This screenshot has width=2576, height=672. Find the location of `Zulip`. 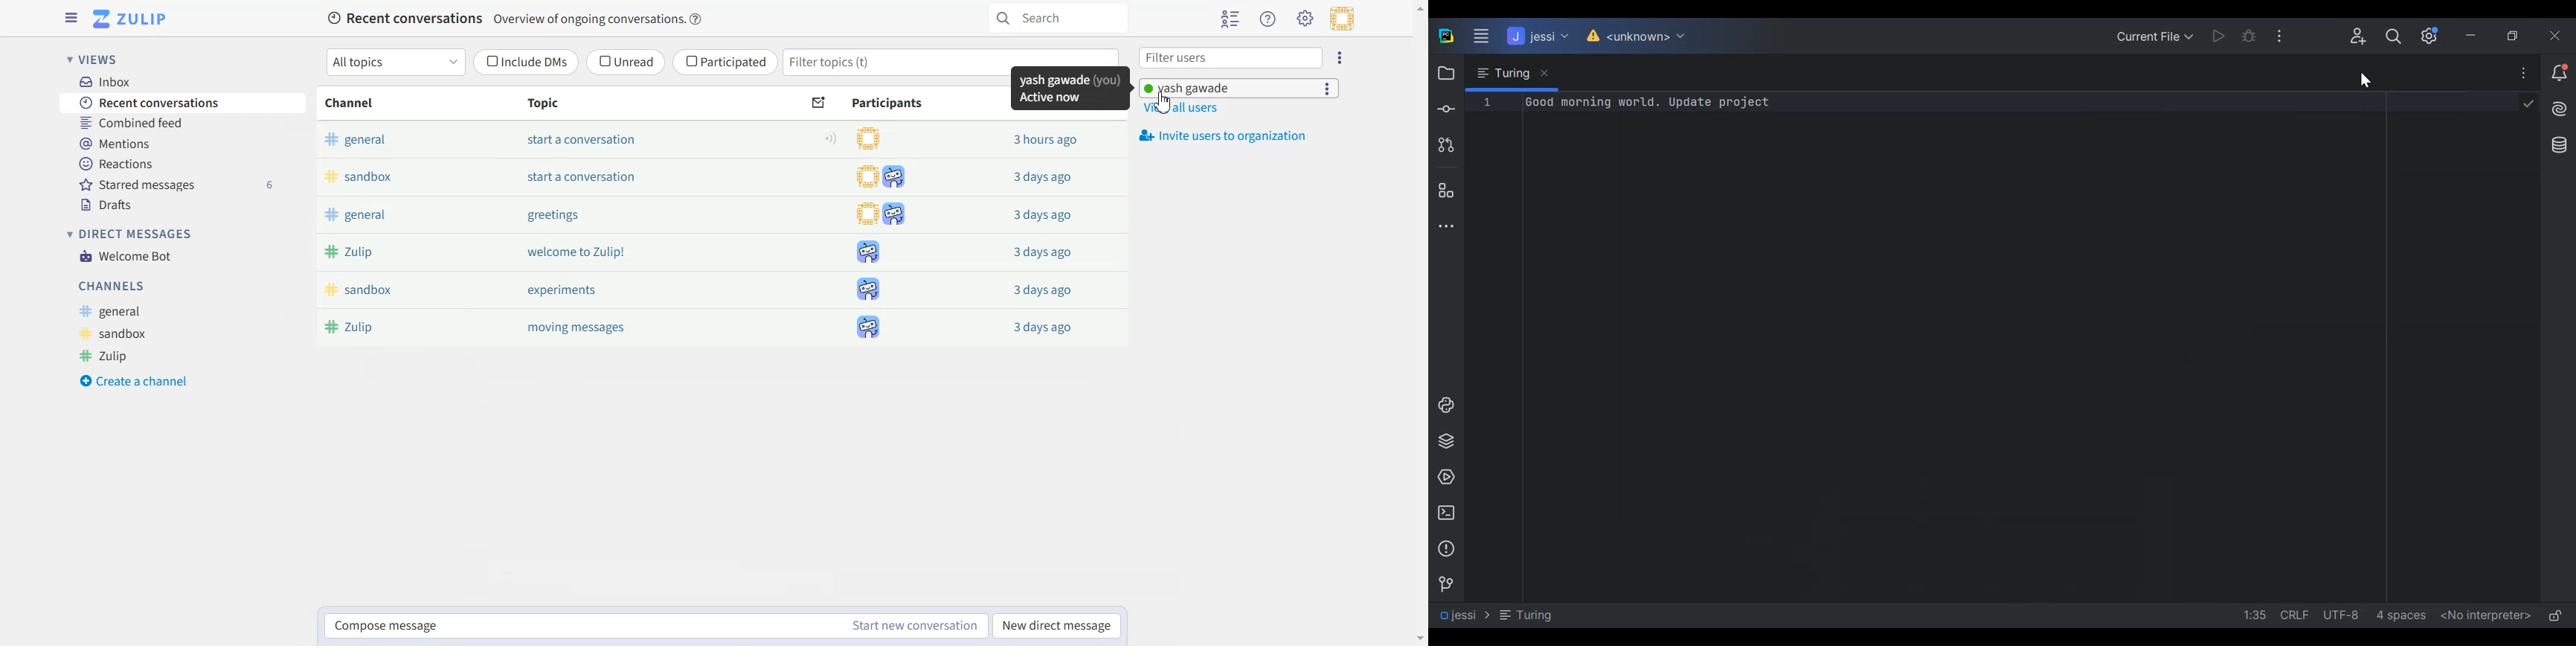

Zulip is located at coordinates (106, 357).